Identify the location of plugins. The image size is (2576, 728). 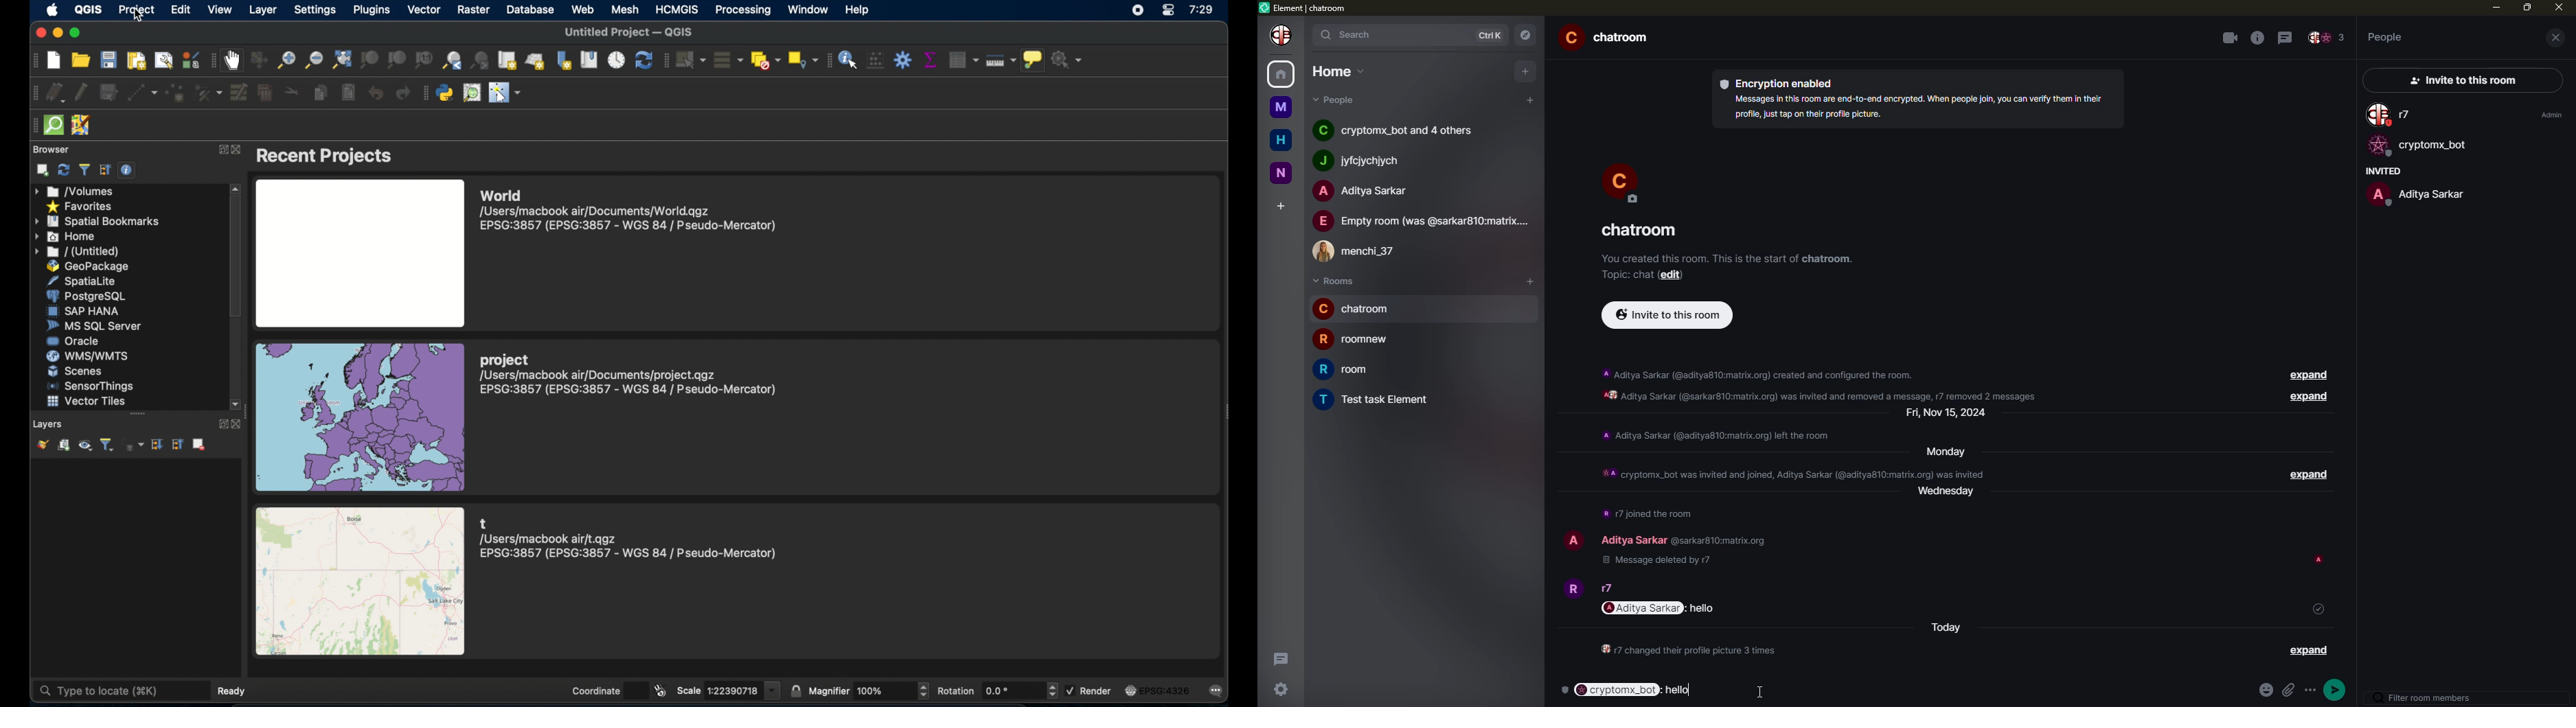
(376, 10).